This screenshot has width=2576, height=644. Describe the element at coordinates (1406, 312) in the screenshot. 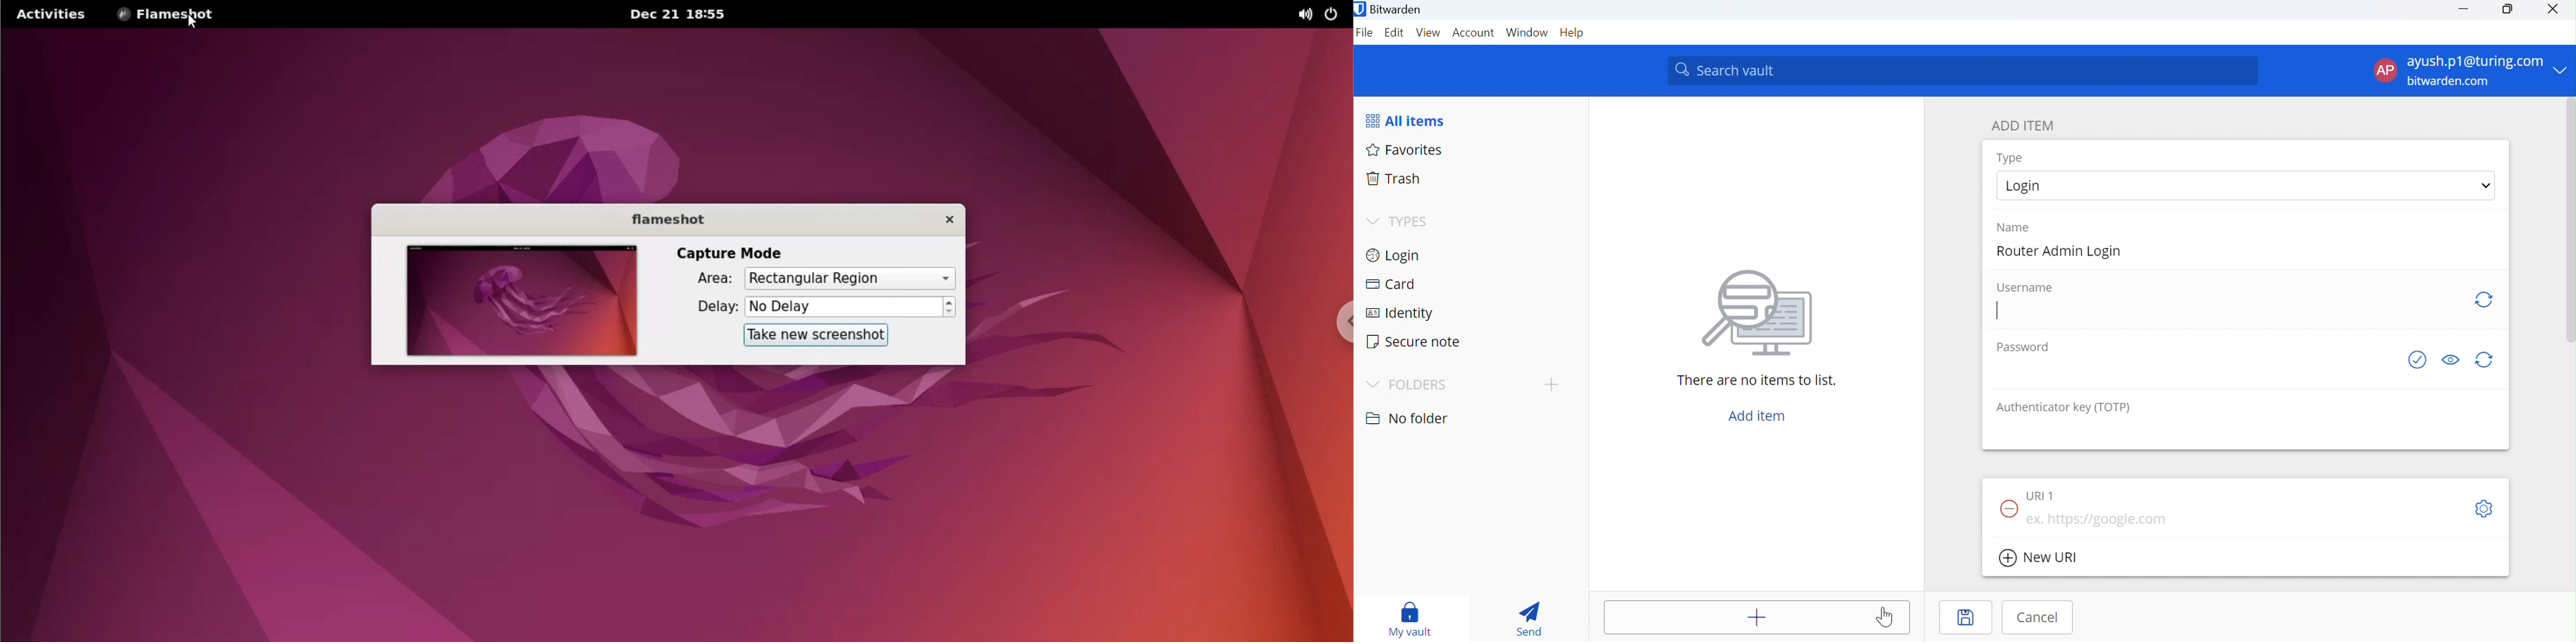

I see `Identity` at that location.